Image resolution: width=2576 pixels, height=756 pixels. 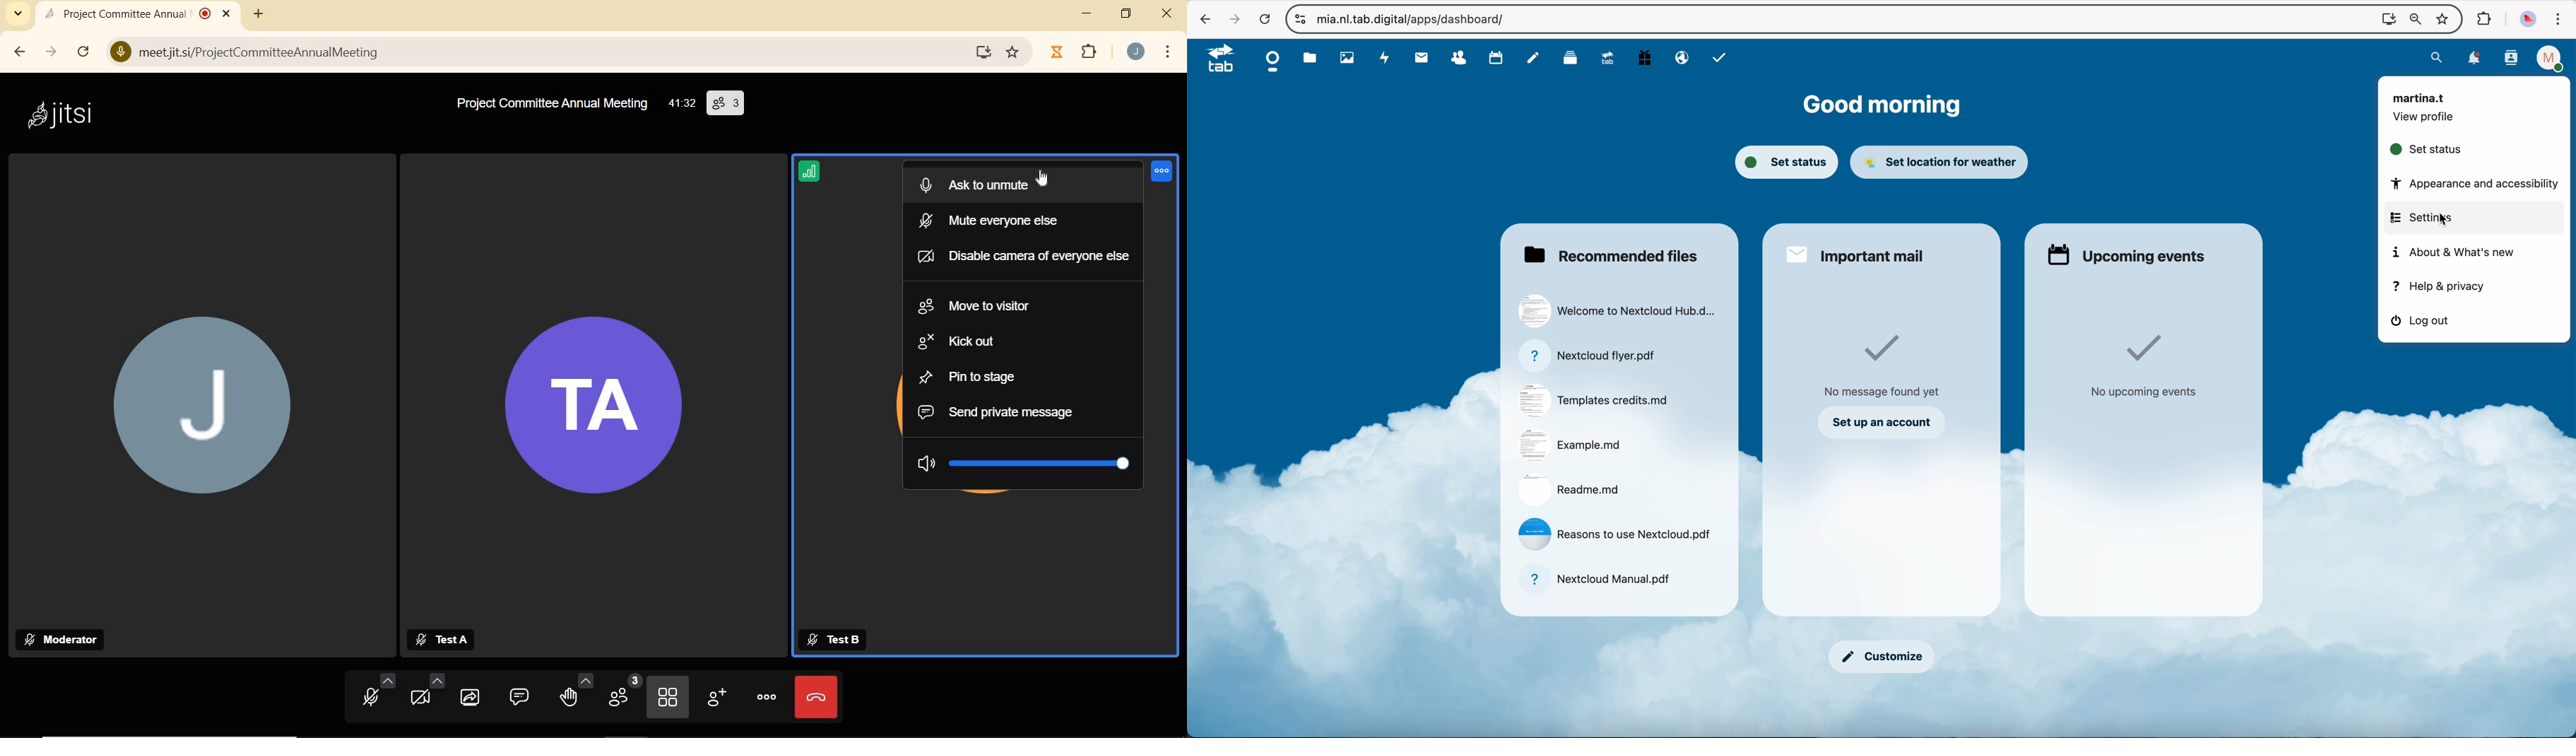 I want to click on file, so click(x=1617, y=309).